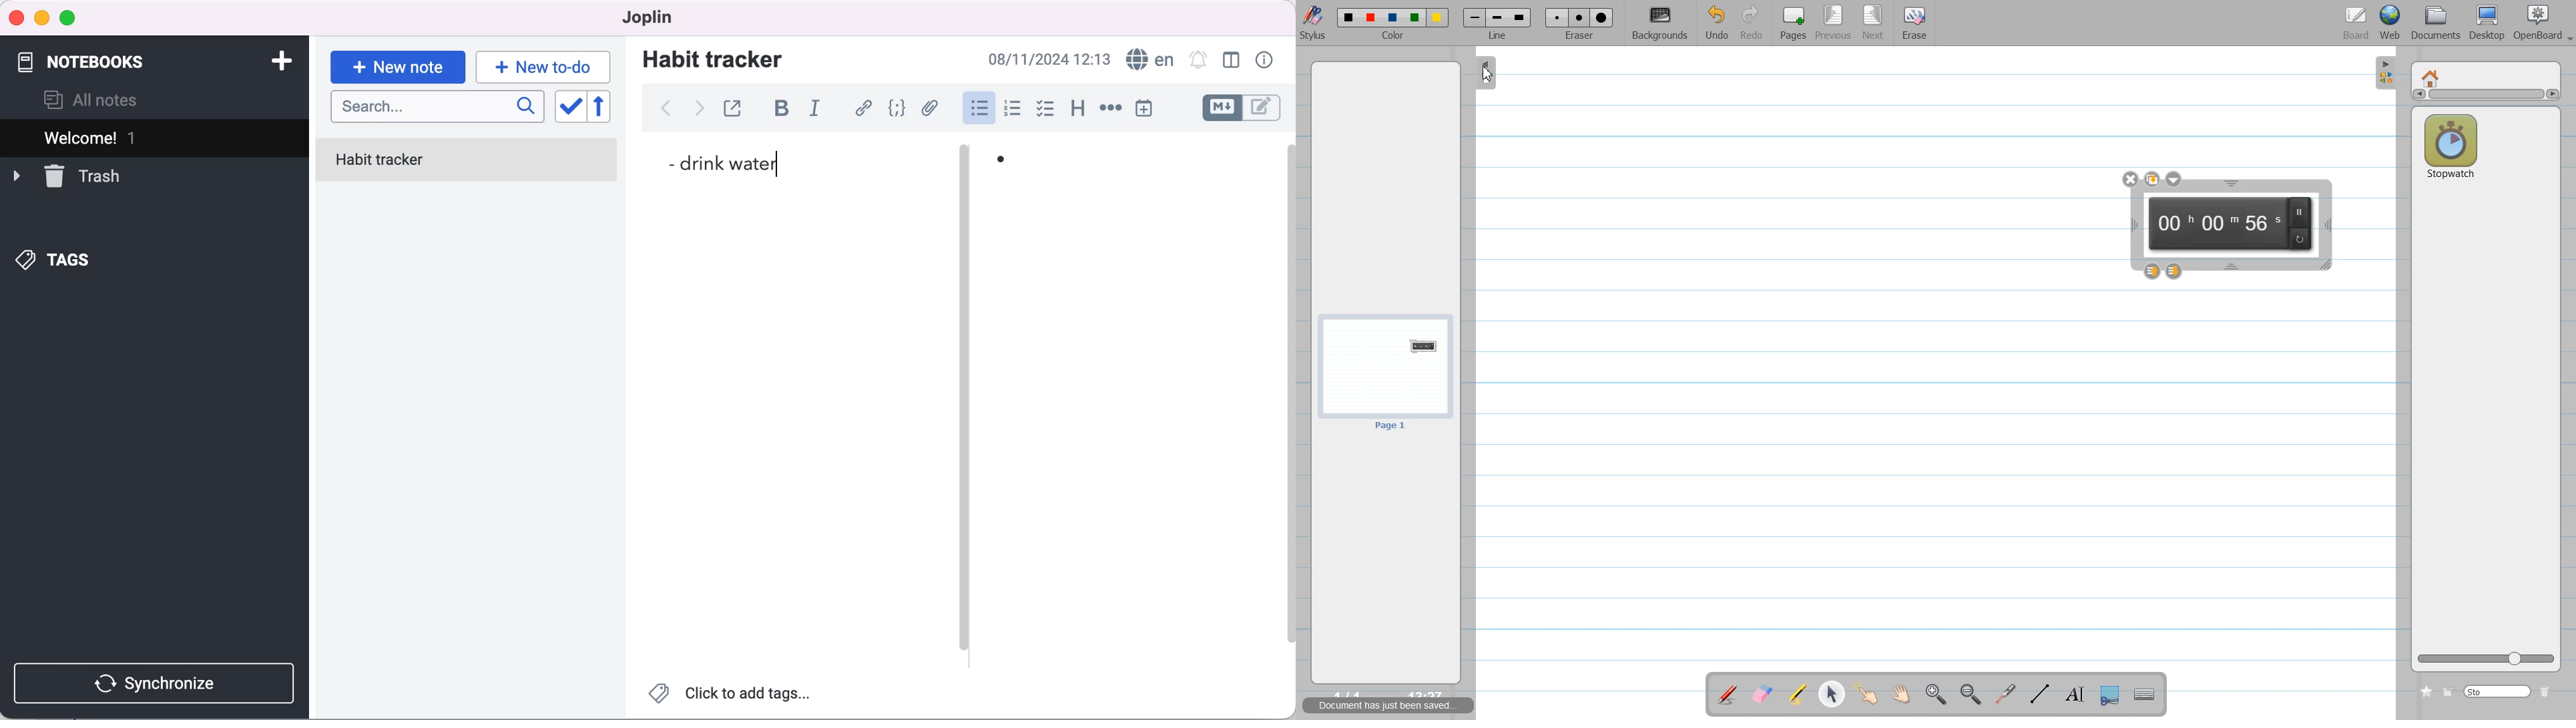 The height and width of the screenshot is (728, 2576). I want to click on heading, so click(1079, 109).